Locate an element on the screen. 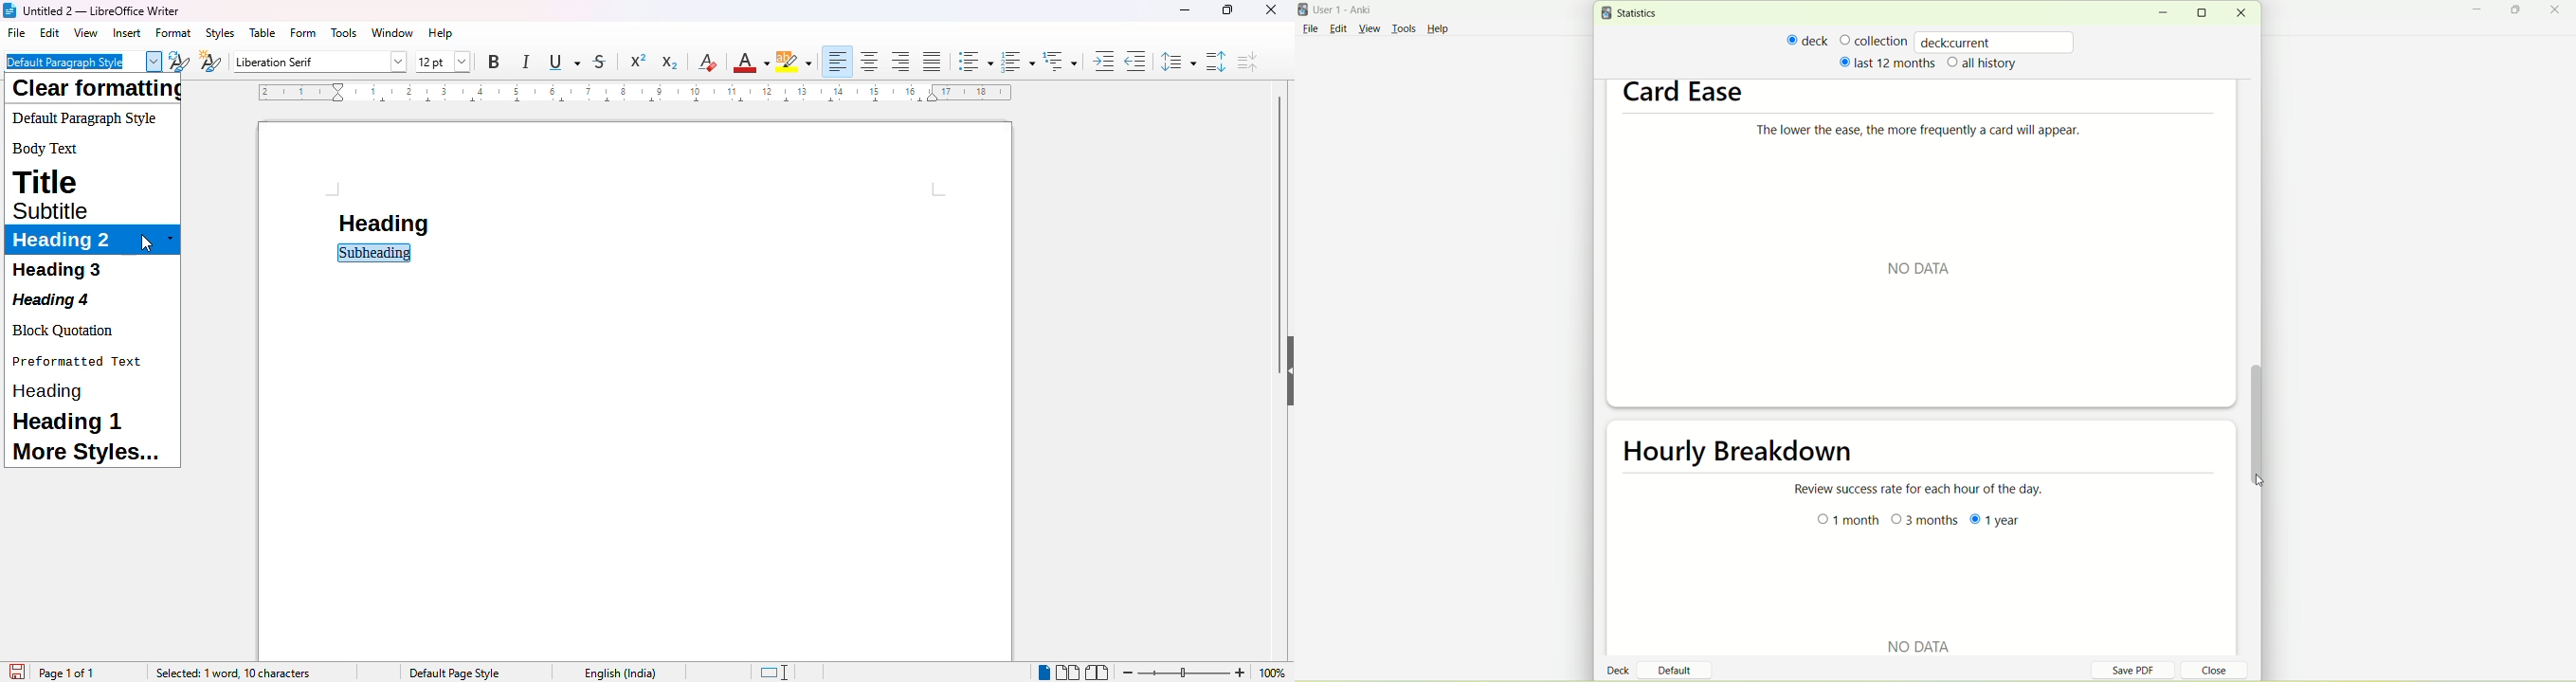  increase paragraph spacing is located at coordinates (1216, 62).